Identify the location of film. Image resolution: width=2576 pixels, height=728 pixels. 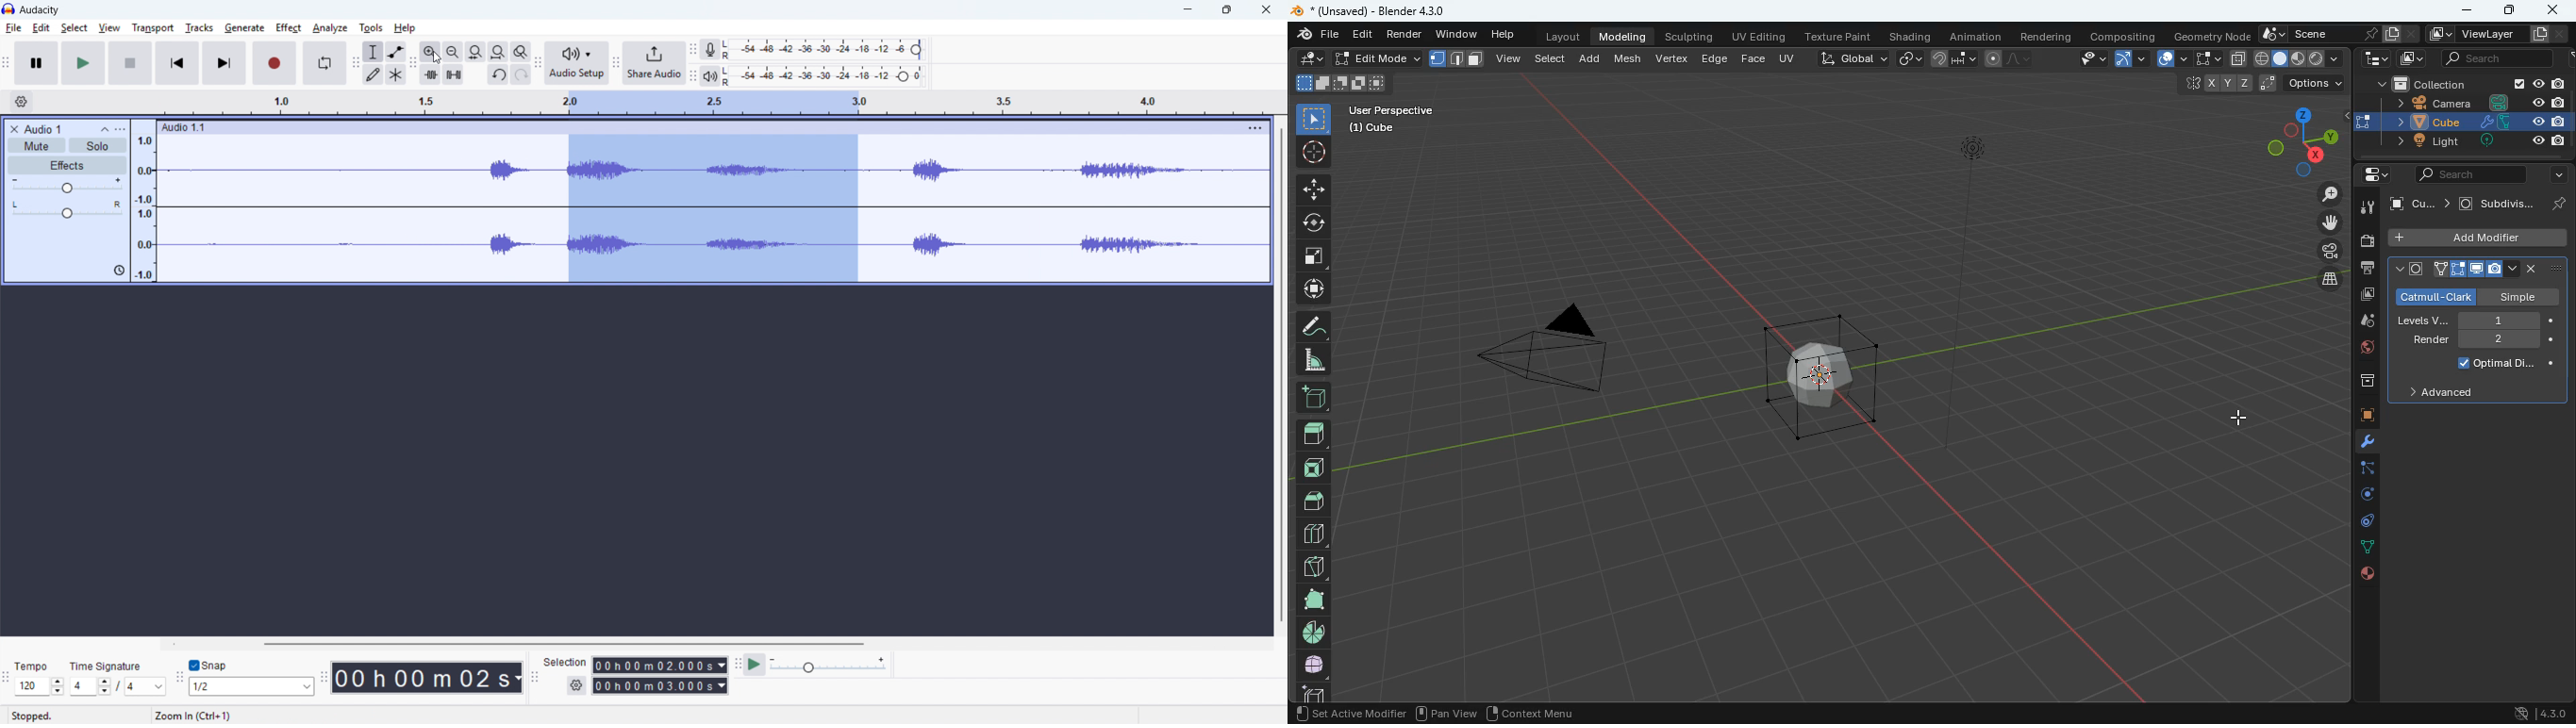
(2324, 253).